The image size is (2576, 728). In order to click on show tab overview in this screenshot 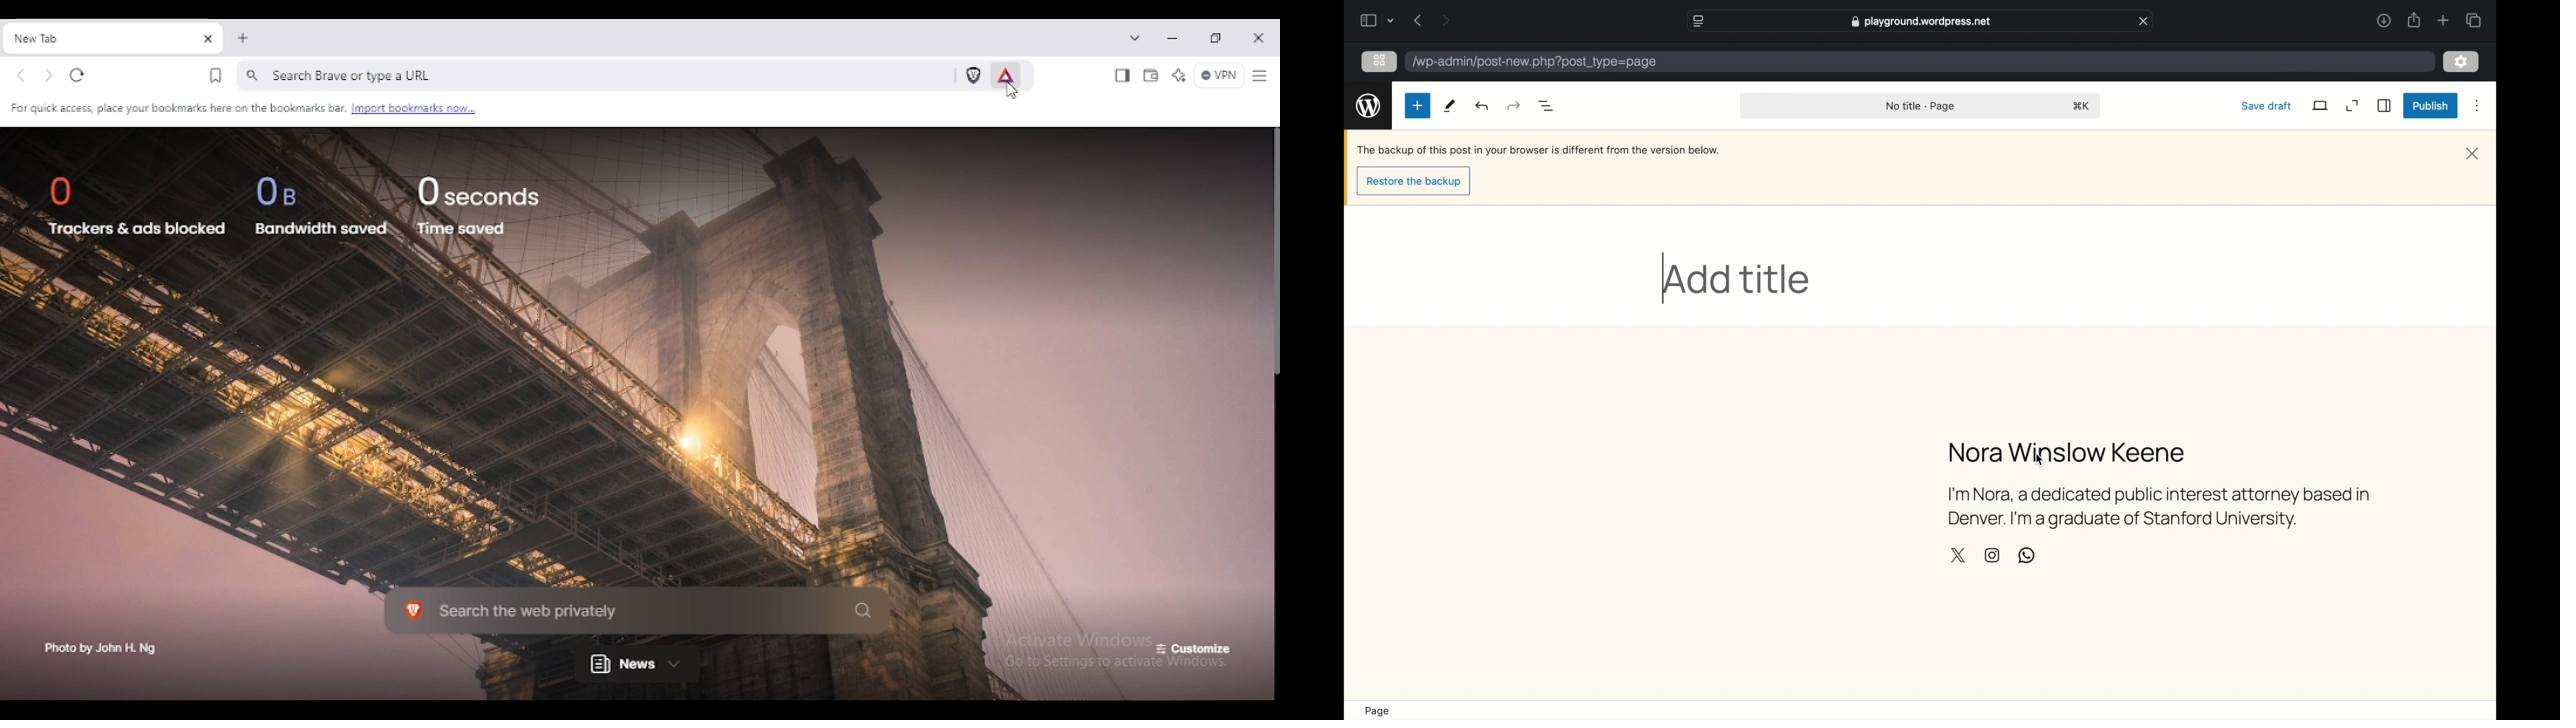, I will do `click(2473, 20)`.